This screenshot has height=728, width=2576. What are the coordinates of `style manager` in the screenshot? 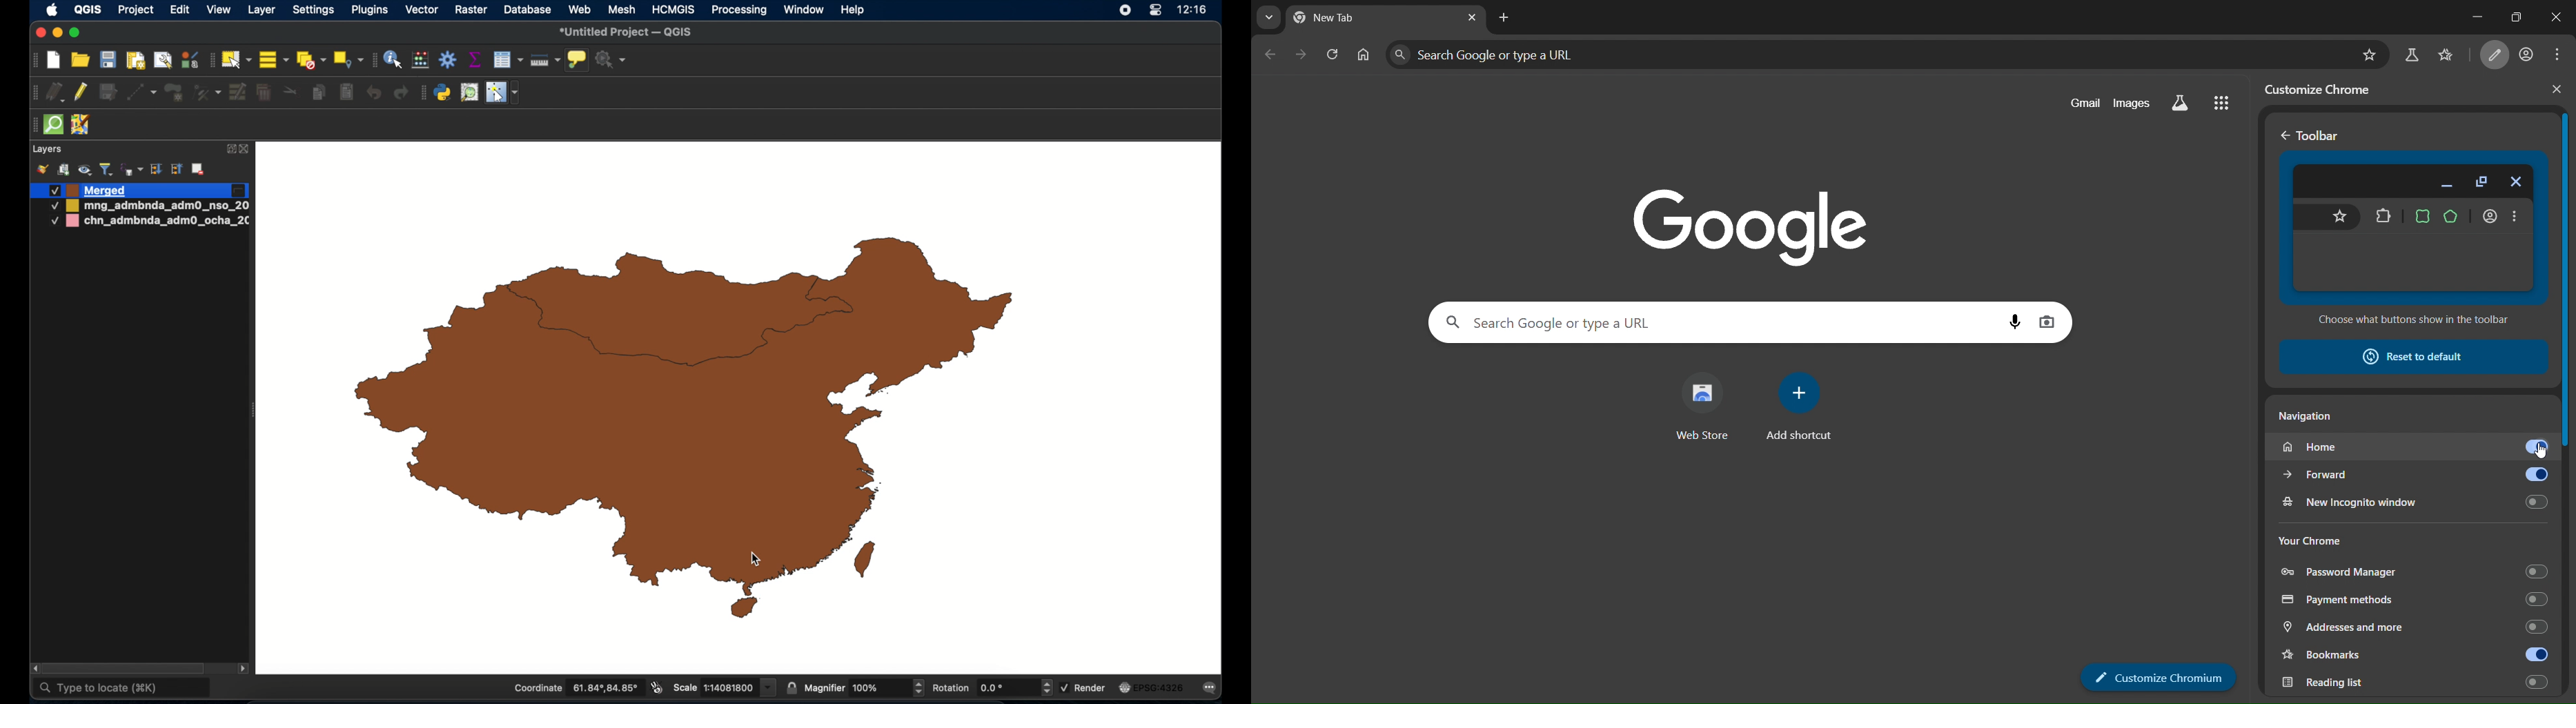 It's located at (189, 59).